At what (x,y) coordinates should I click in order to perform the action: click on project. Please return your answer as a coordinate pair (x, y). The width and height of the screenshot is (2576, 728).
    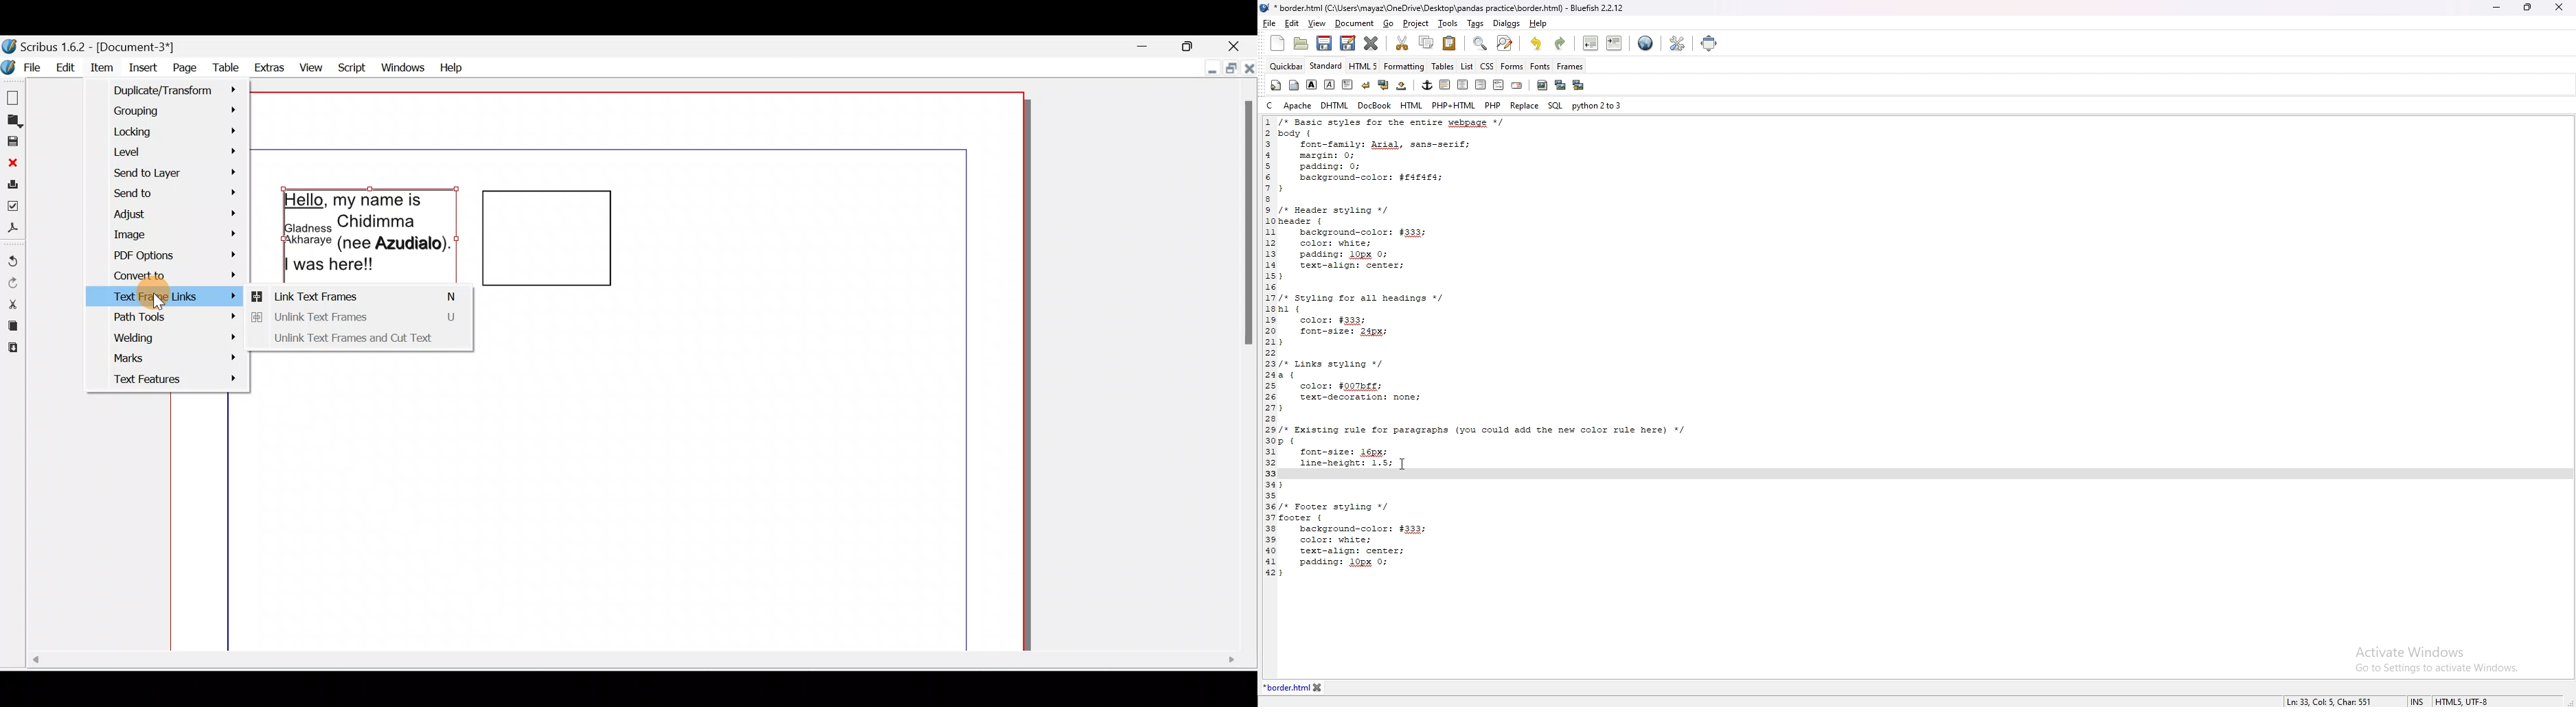
    Looking at the image, I should click on (1415, 24).